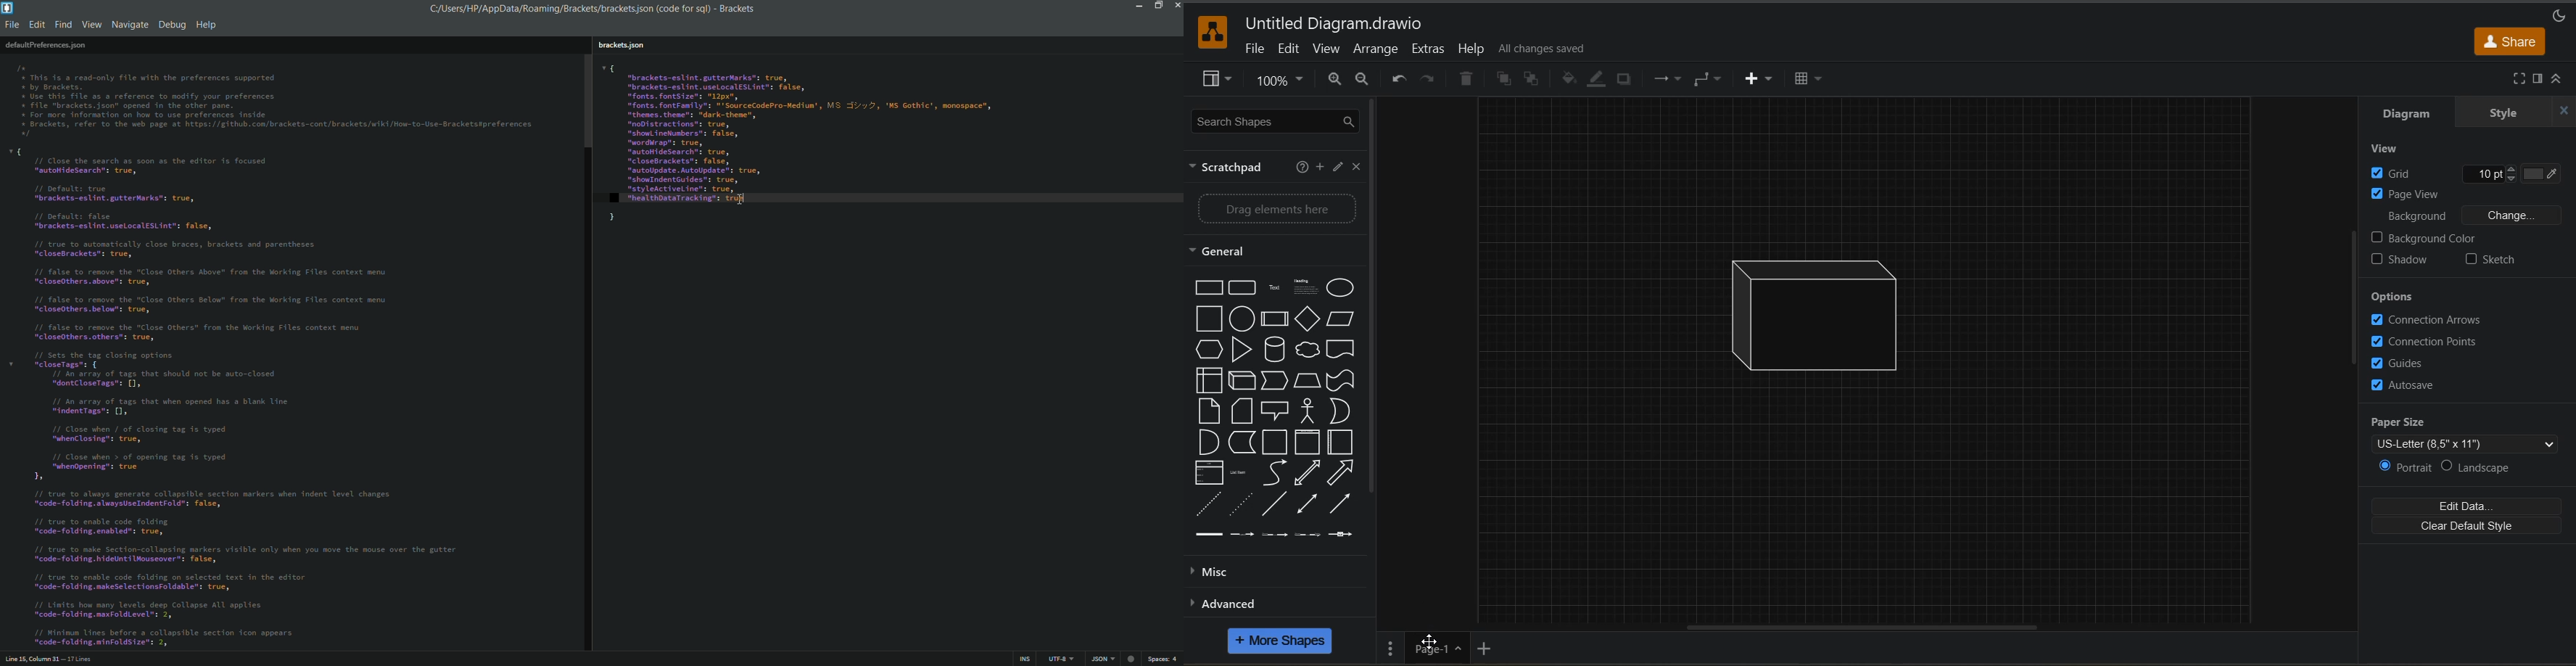 This screenshot has width=2576, height=672. What do you see at coordinates (1473, 51) in the screenshot?
I see `help` at bounding box center [1473, 51].